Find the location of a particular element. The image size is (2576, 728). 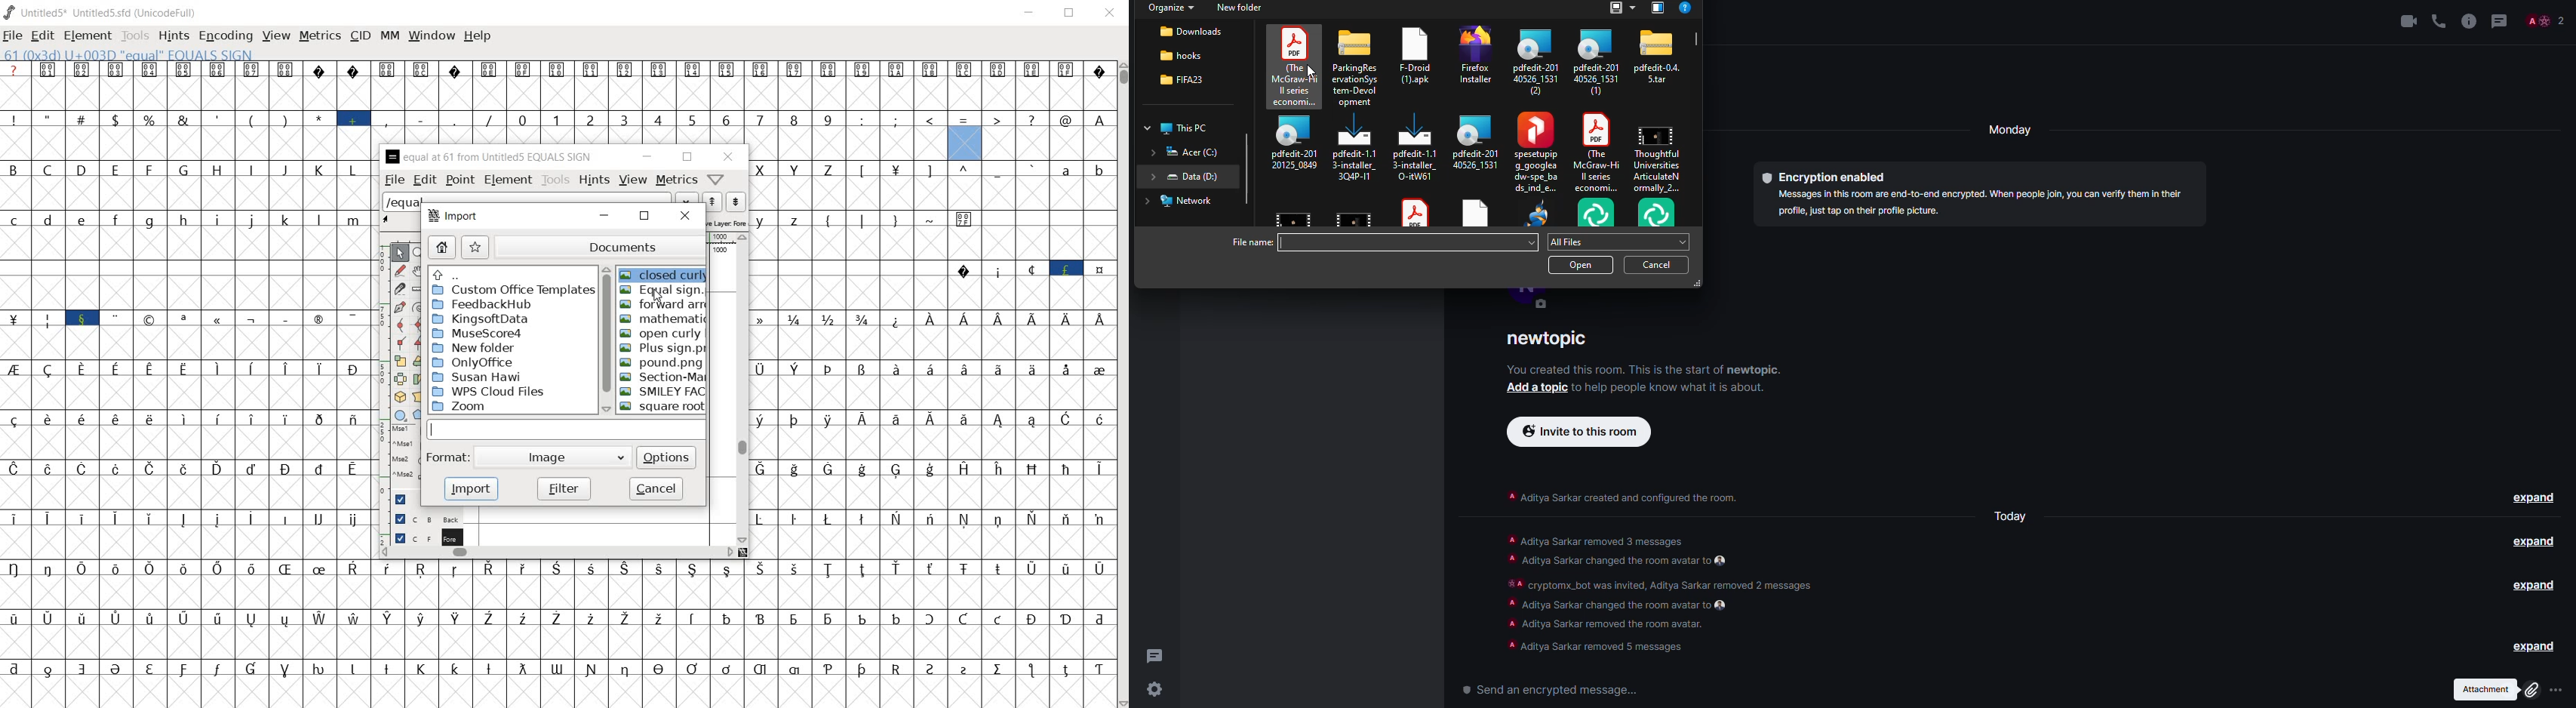

measure a distance, angle between points is located at coordinates (420, 288).